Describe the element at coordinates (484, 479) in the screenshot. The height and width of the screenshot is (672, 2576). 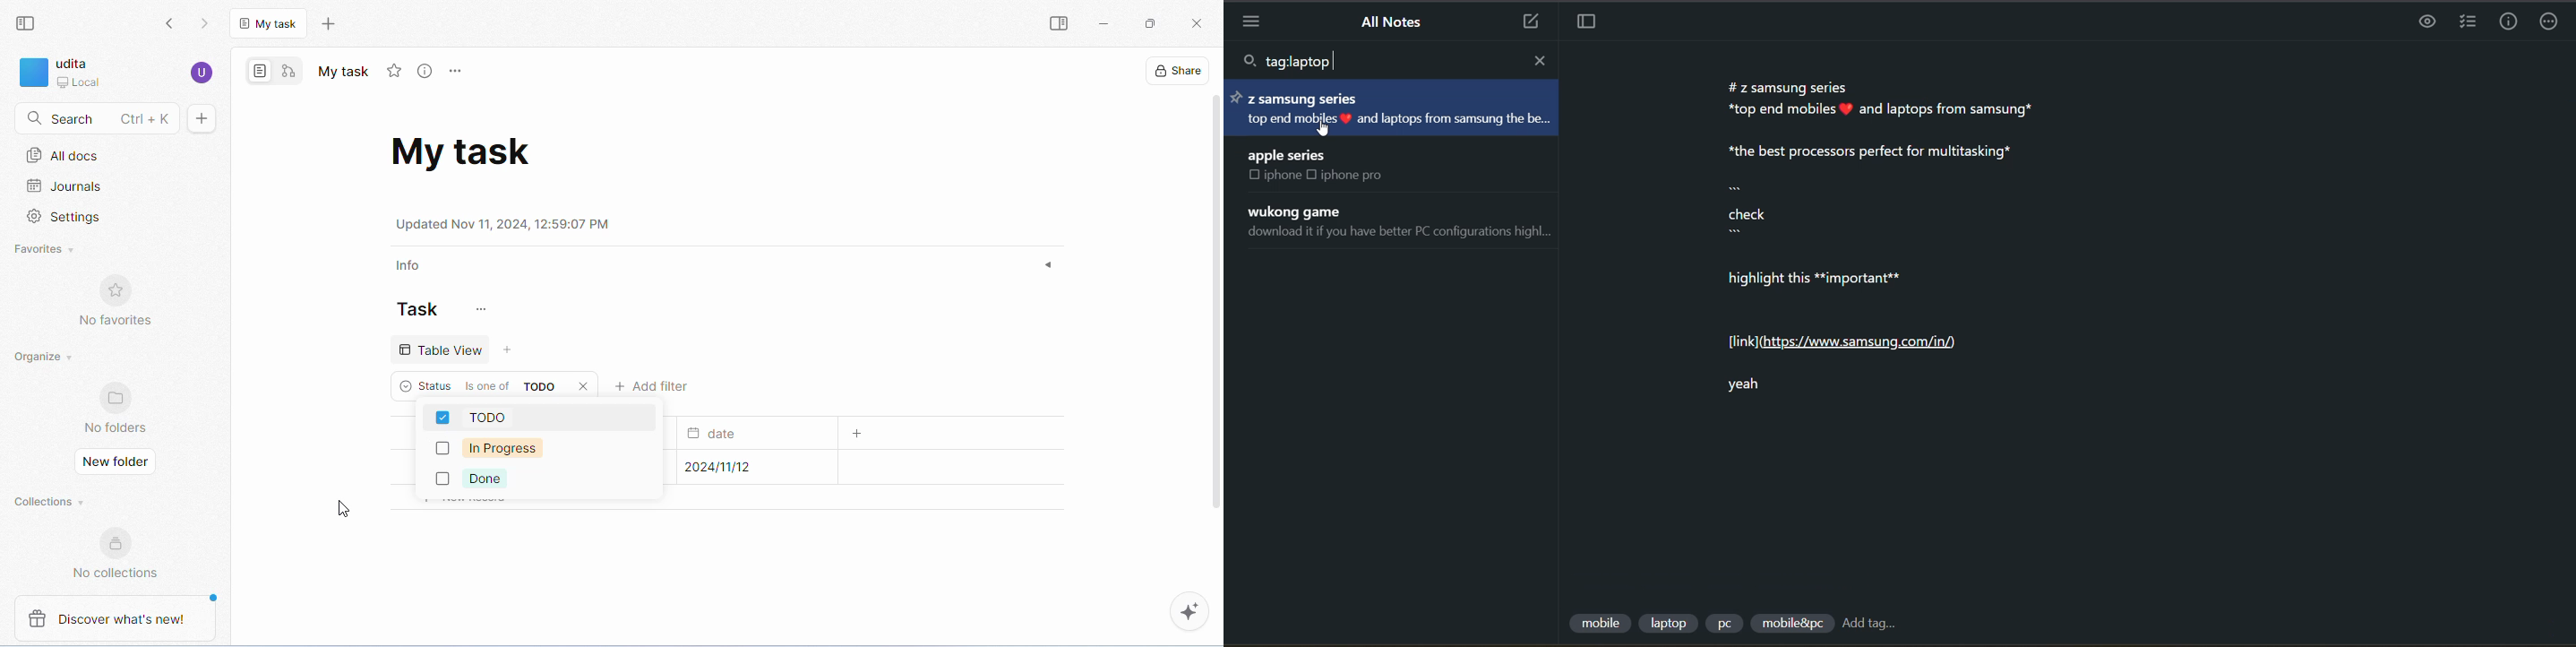
I see `done` at that location.